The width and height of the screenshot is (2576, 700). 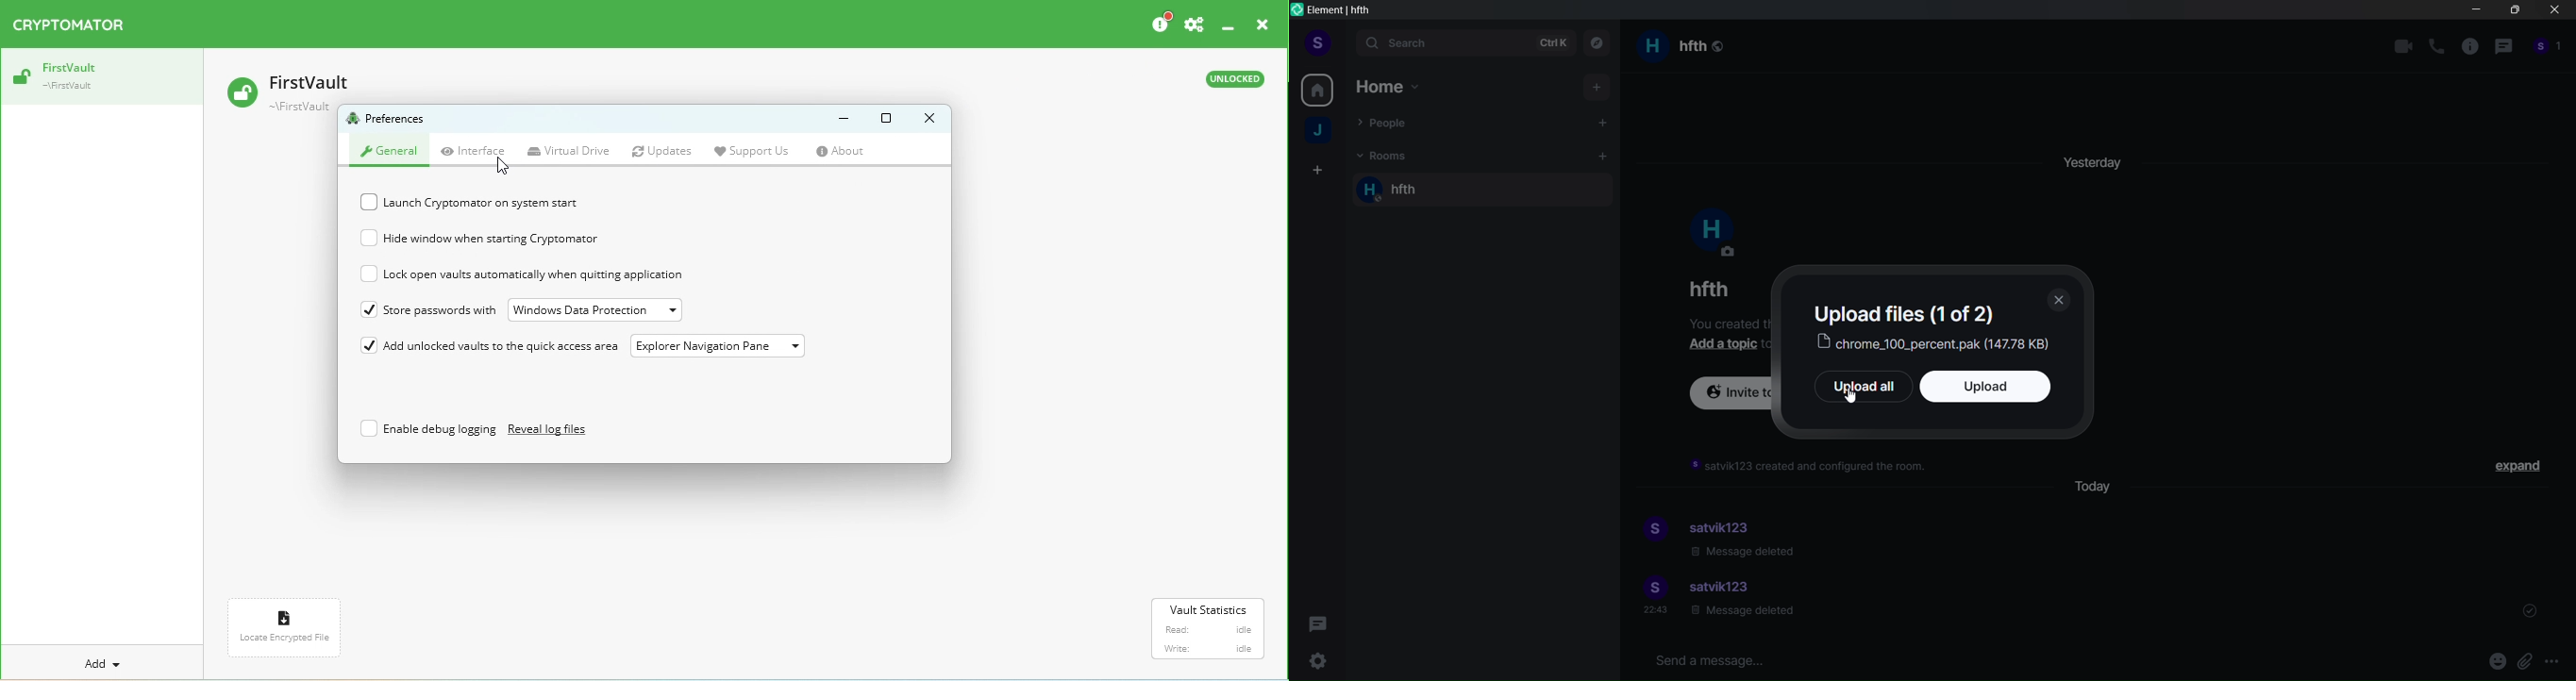 I want to click on message deleted, so click(x=1742, y=614).